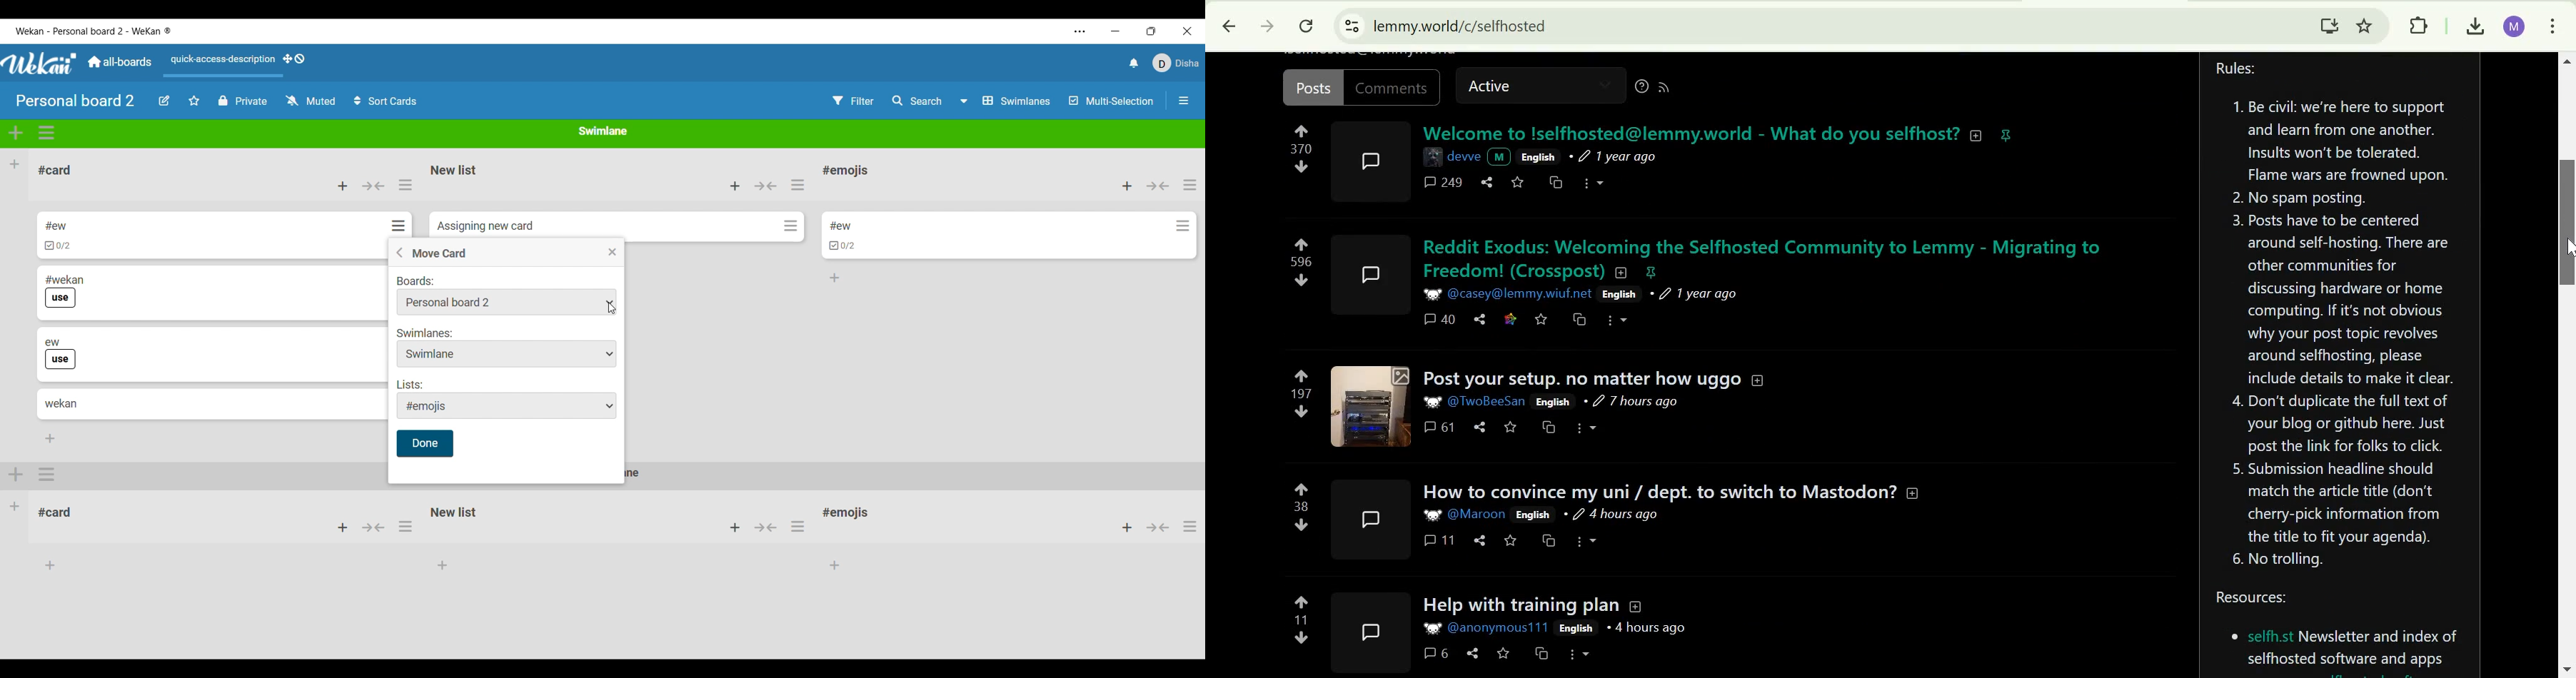  What do you see at coordinates (1312, 87) in the screenshot?
I see `posts` at bounding box center [1312, 87].